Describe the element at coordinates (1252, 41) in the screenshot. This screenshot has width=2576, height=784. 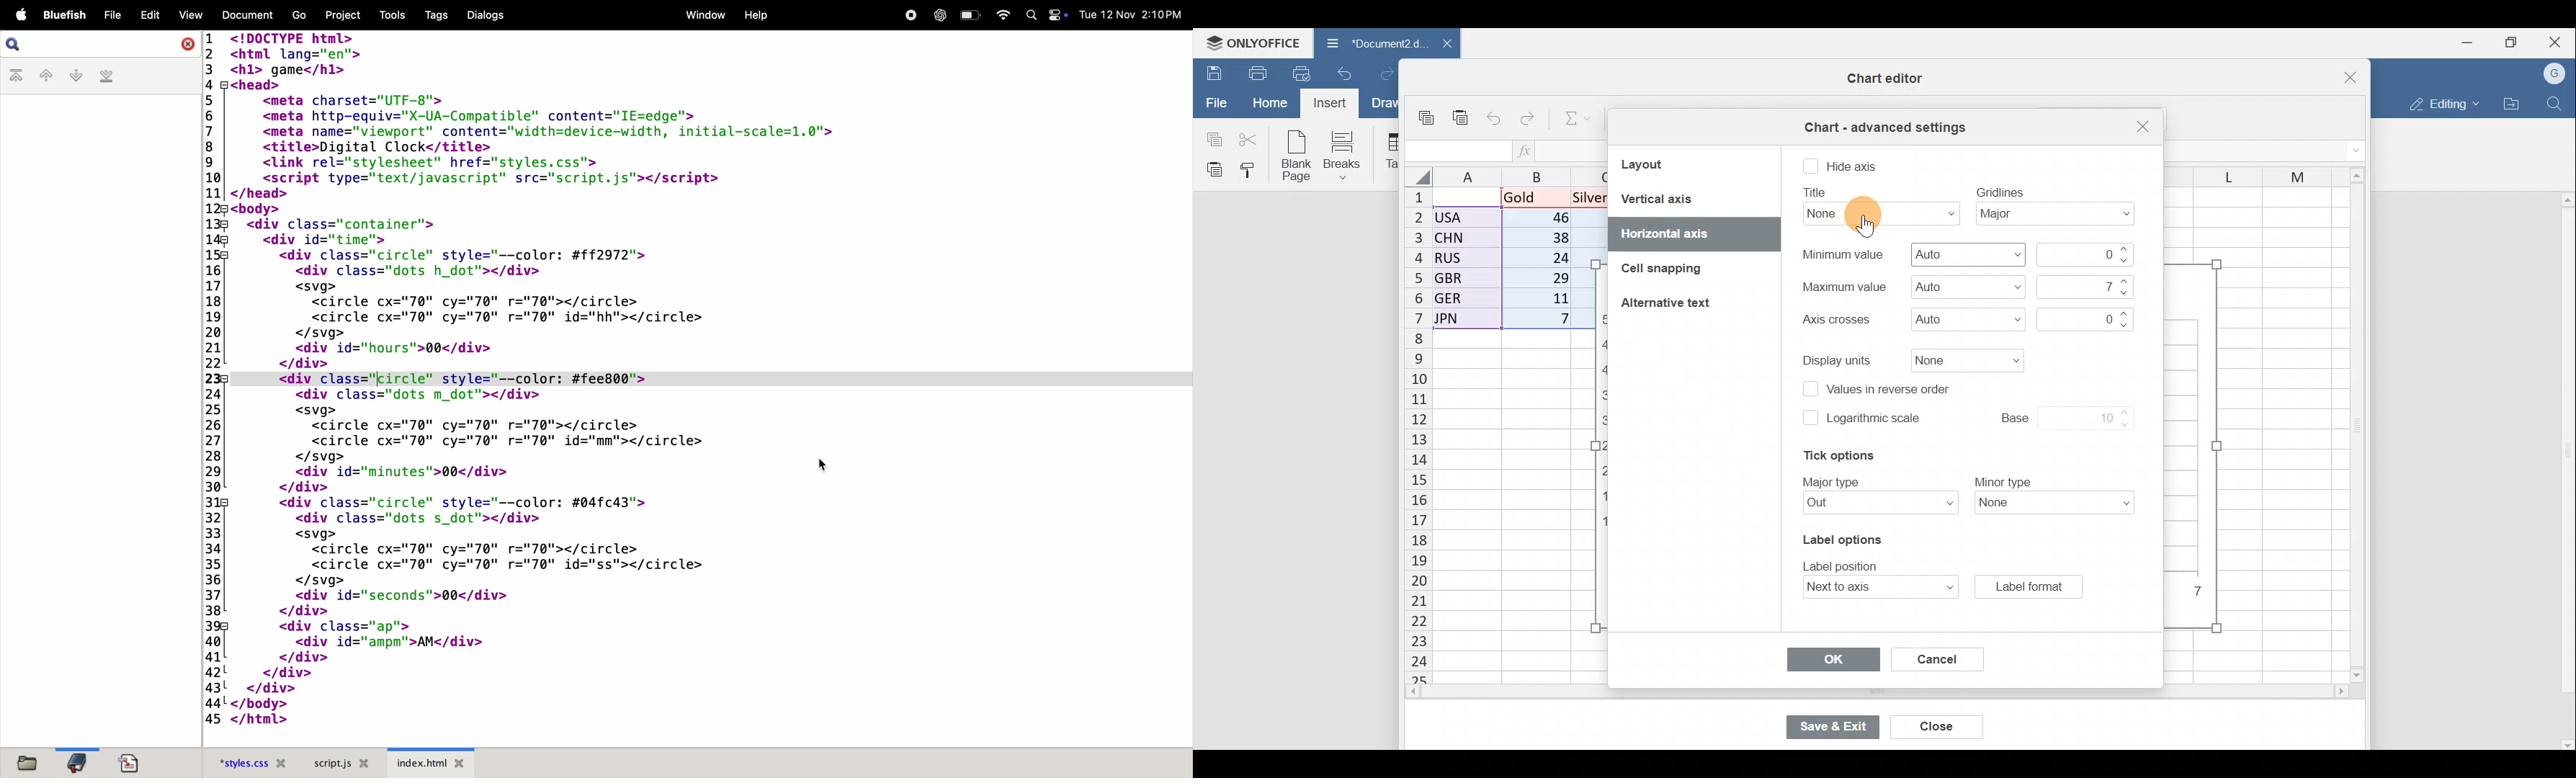
I see `ONLYOFFICE Menu` at that location.